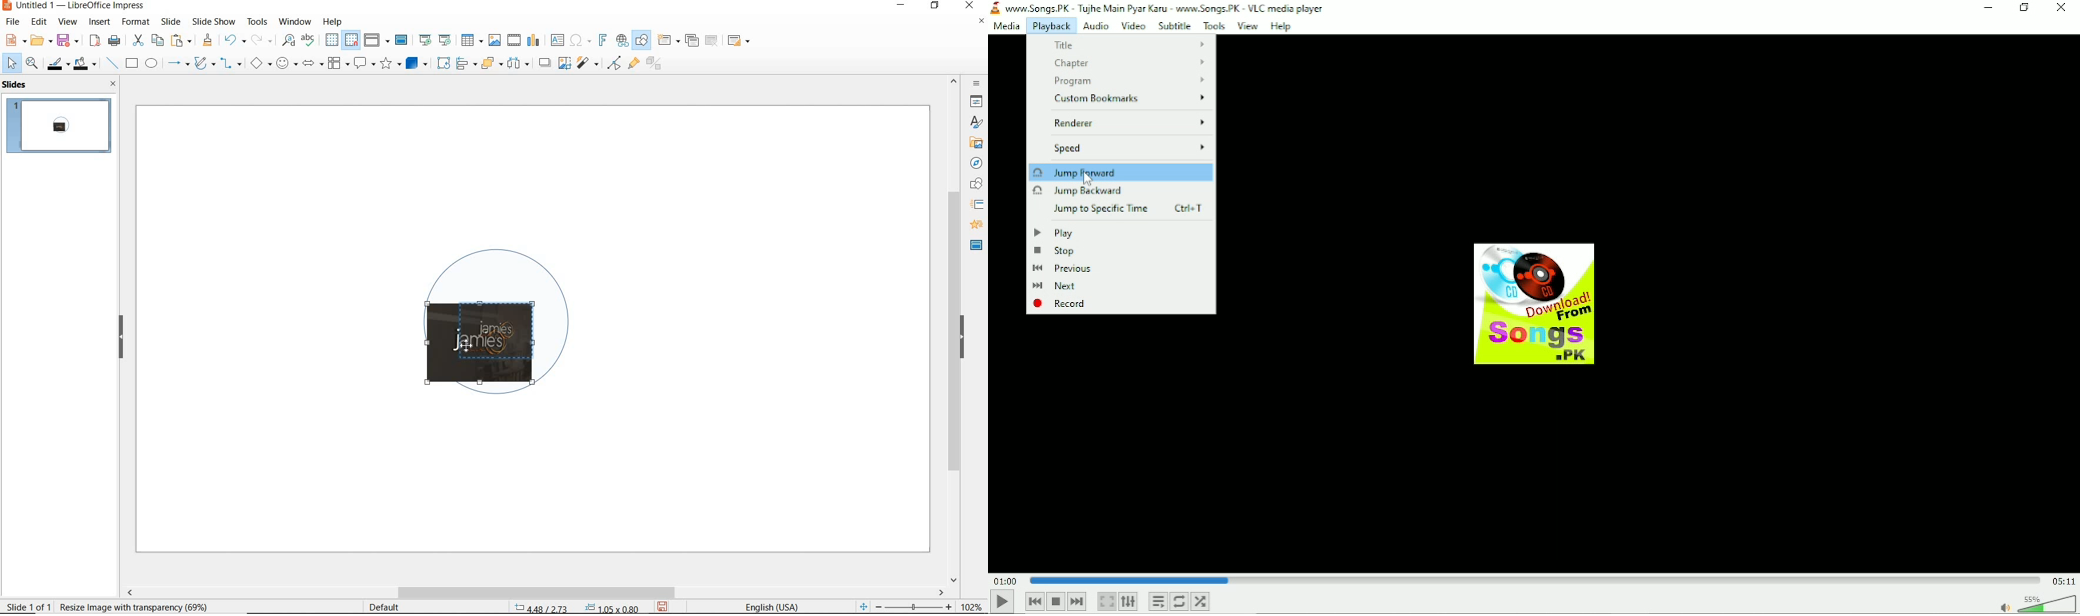 The height and width of the screenshot is (616, 2100). Describe the element at coordinates (1133, 26) in the screenshot. I see `Video` at that location.